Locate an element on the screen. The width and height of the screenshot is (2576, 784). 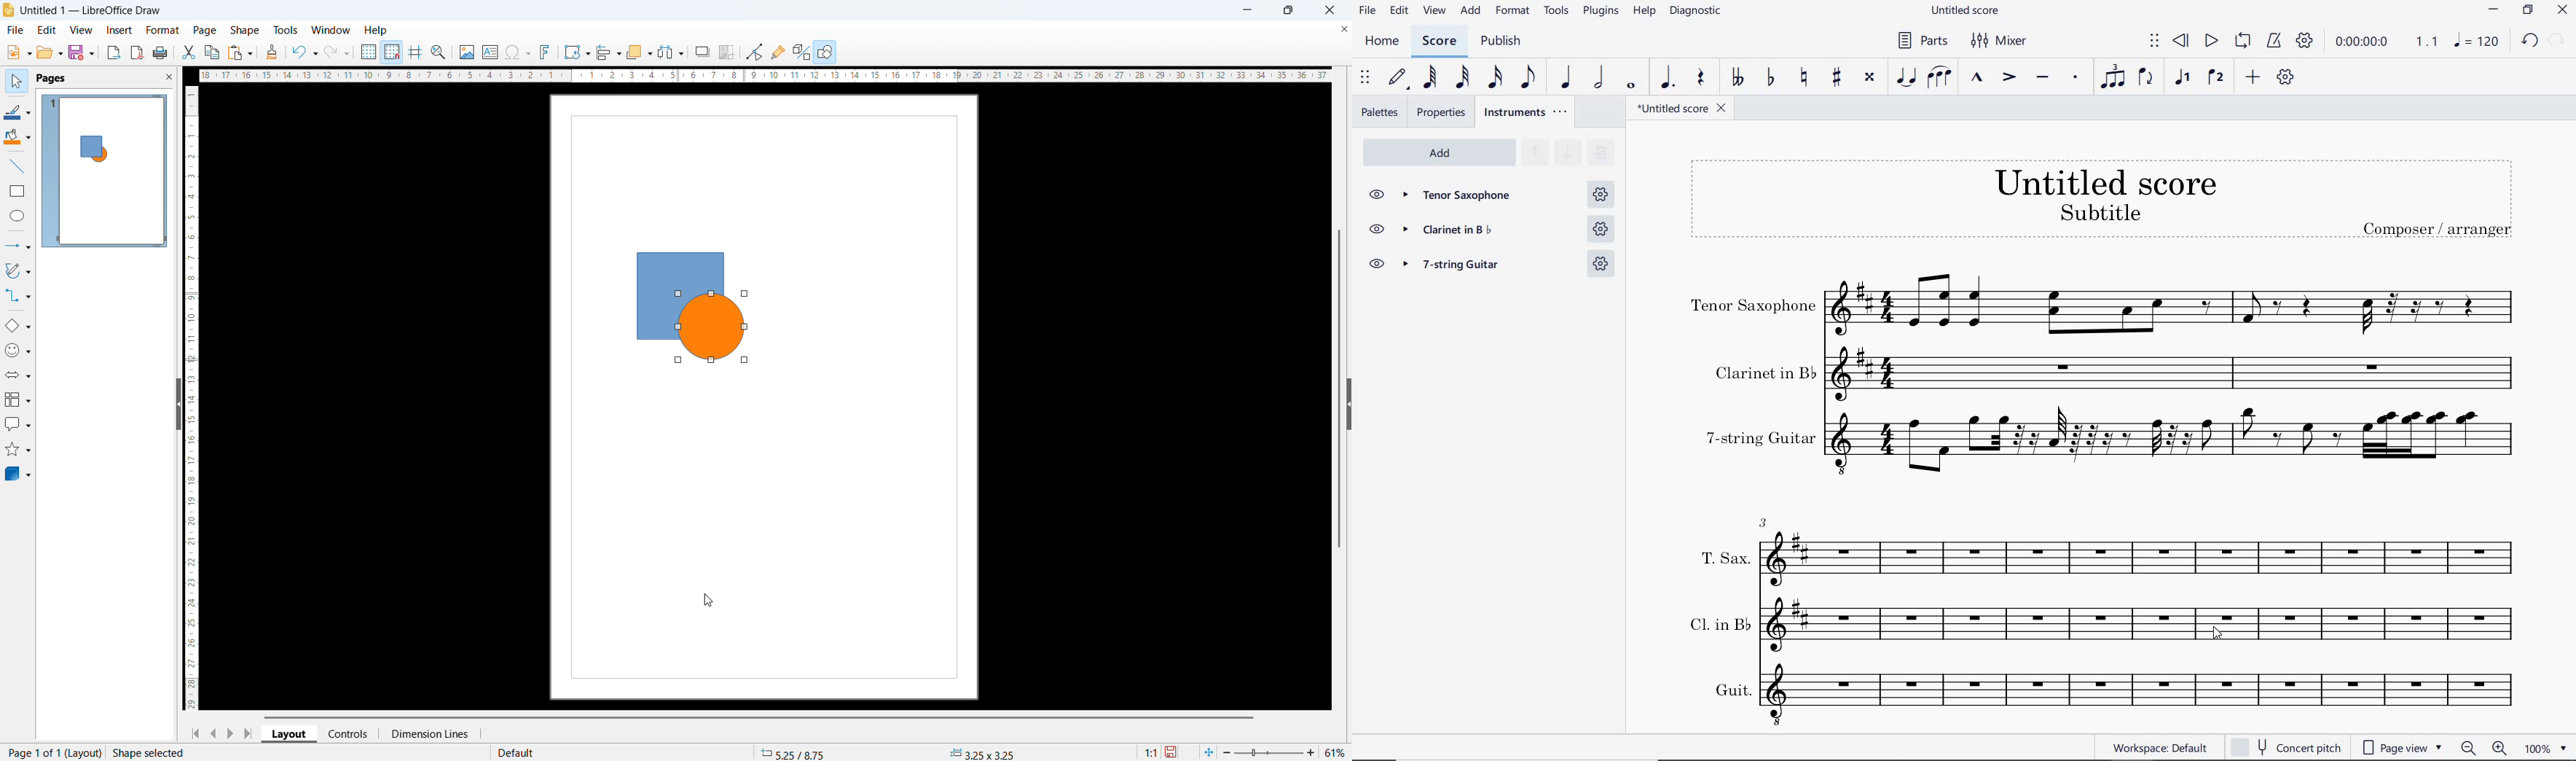
MINIMIZE is located at coordinates (2494, 11).